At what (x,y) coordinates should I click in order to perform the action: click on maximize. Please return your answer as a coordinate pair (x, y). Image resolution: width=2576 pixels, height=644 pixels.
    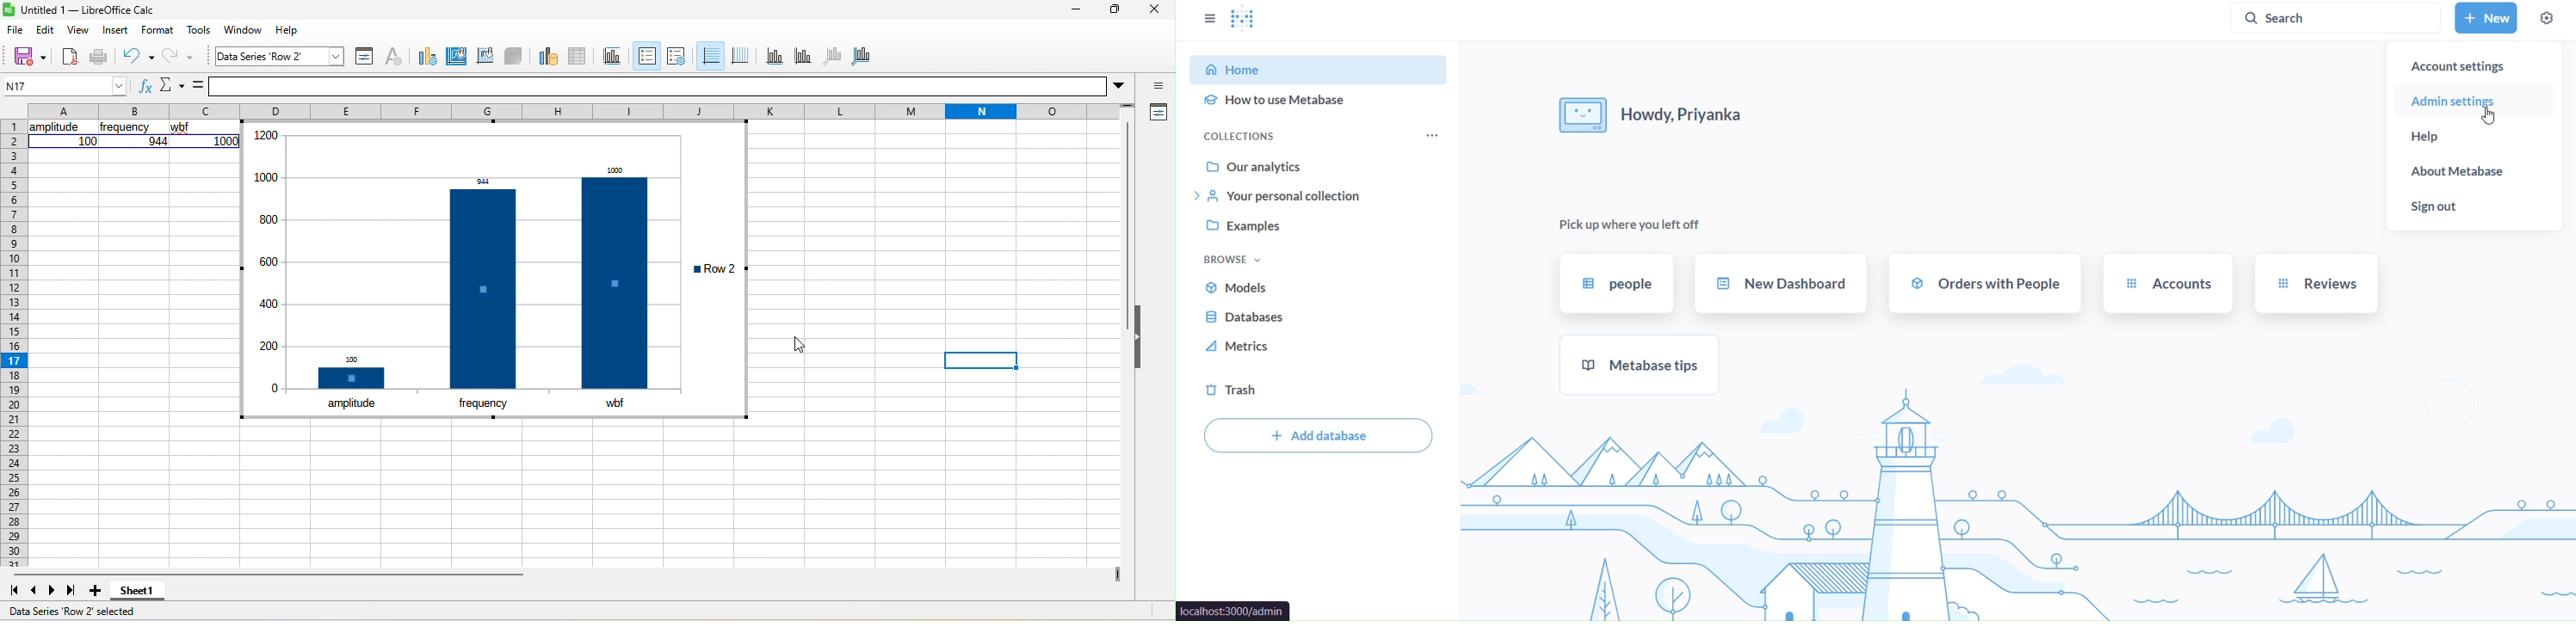
    Looking at the image, I should click on (1111, 10).